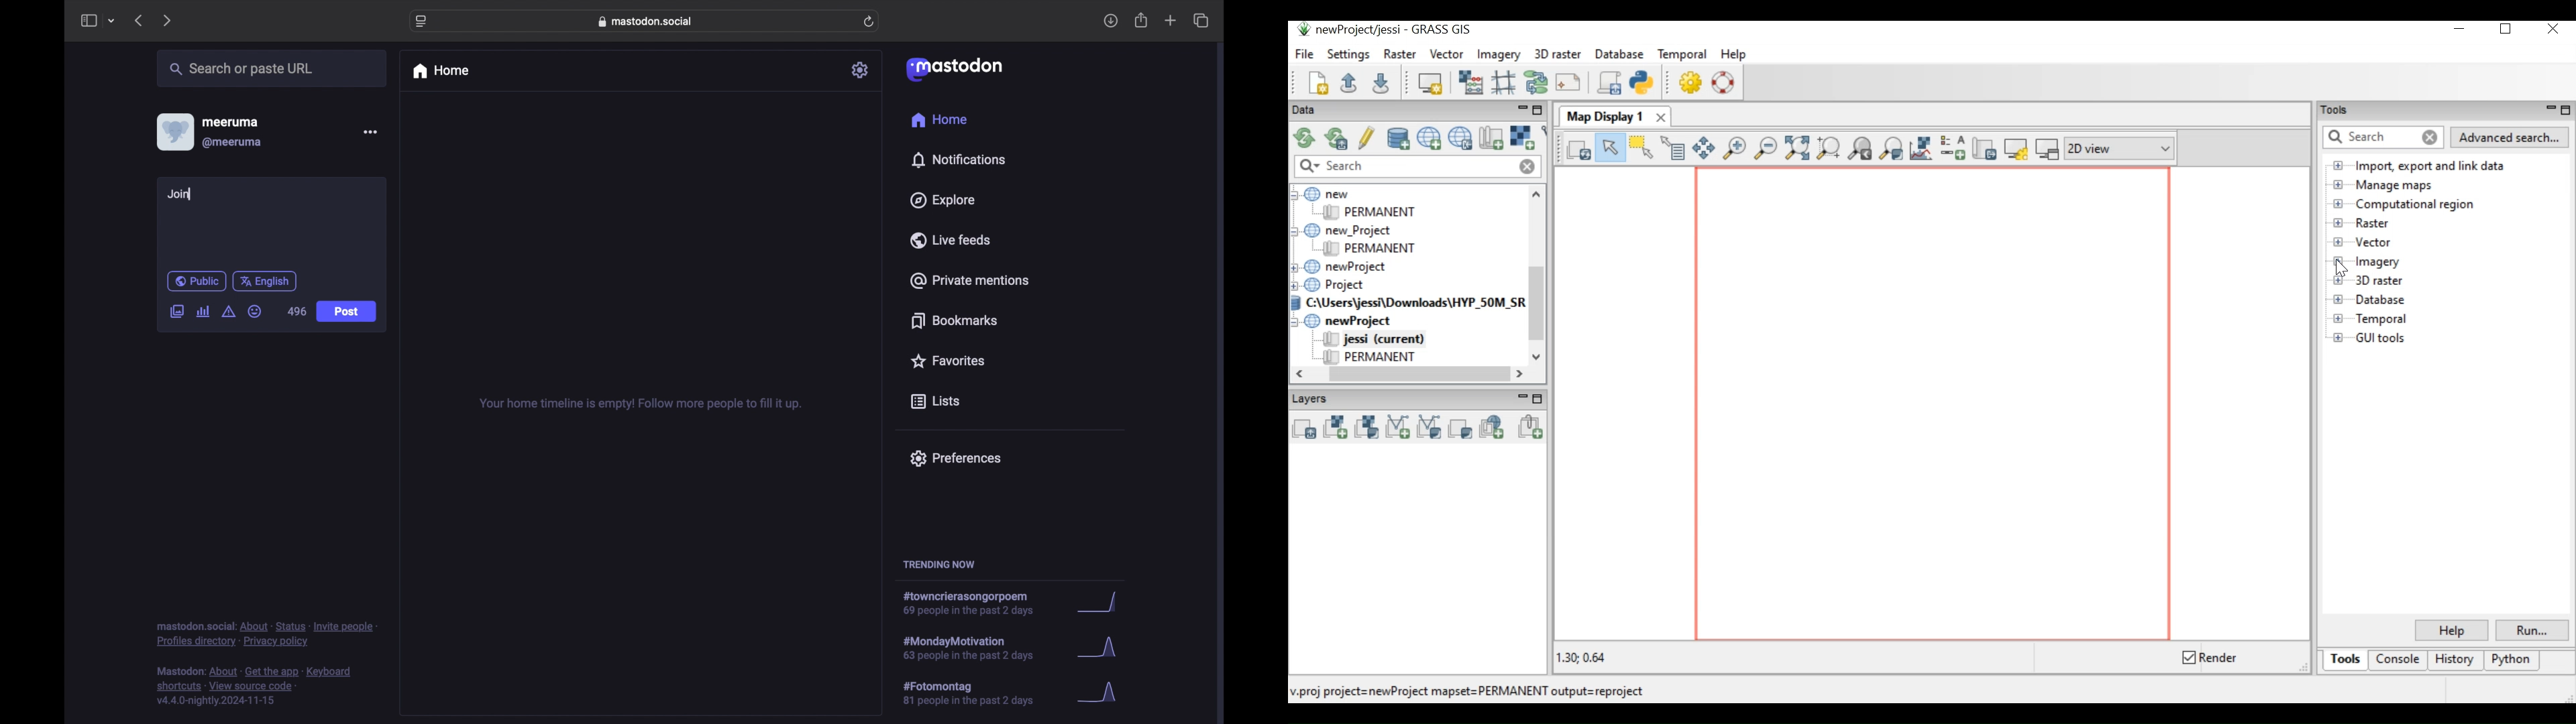 The height and width of the screenshot is (728, 2576). Describe the element at coordinates (196, 281) in the screenshot. I see `public` at that location.